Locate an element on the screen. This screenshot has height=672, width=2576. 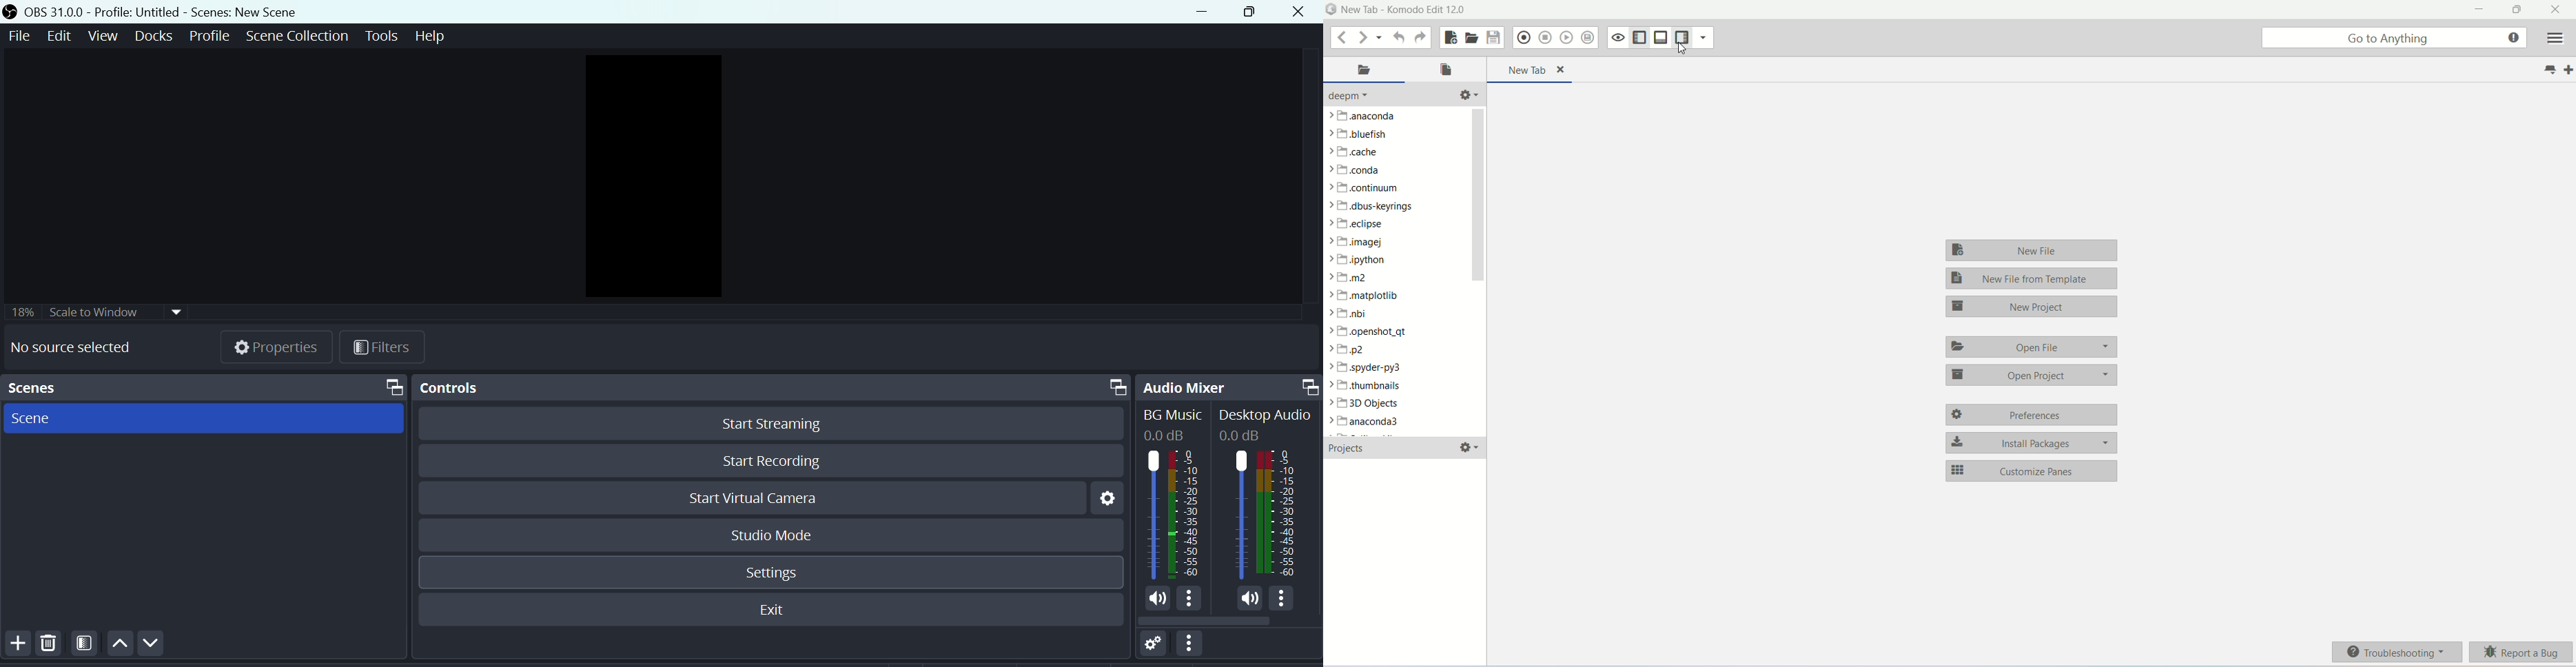
Start recording is located at coordinates (769, 462).